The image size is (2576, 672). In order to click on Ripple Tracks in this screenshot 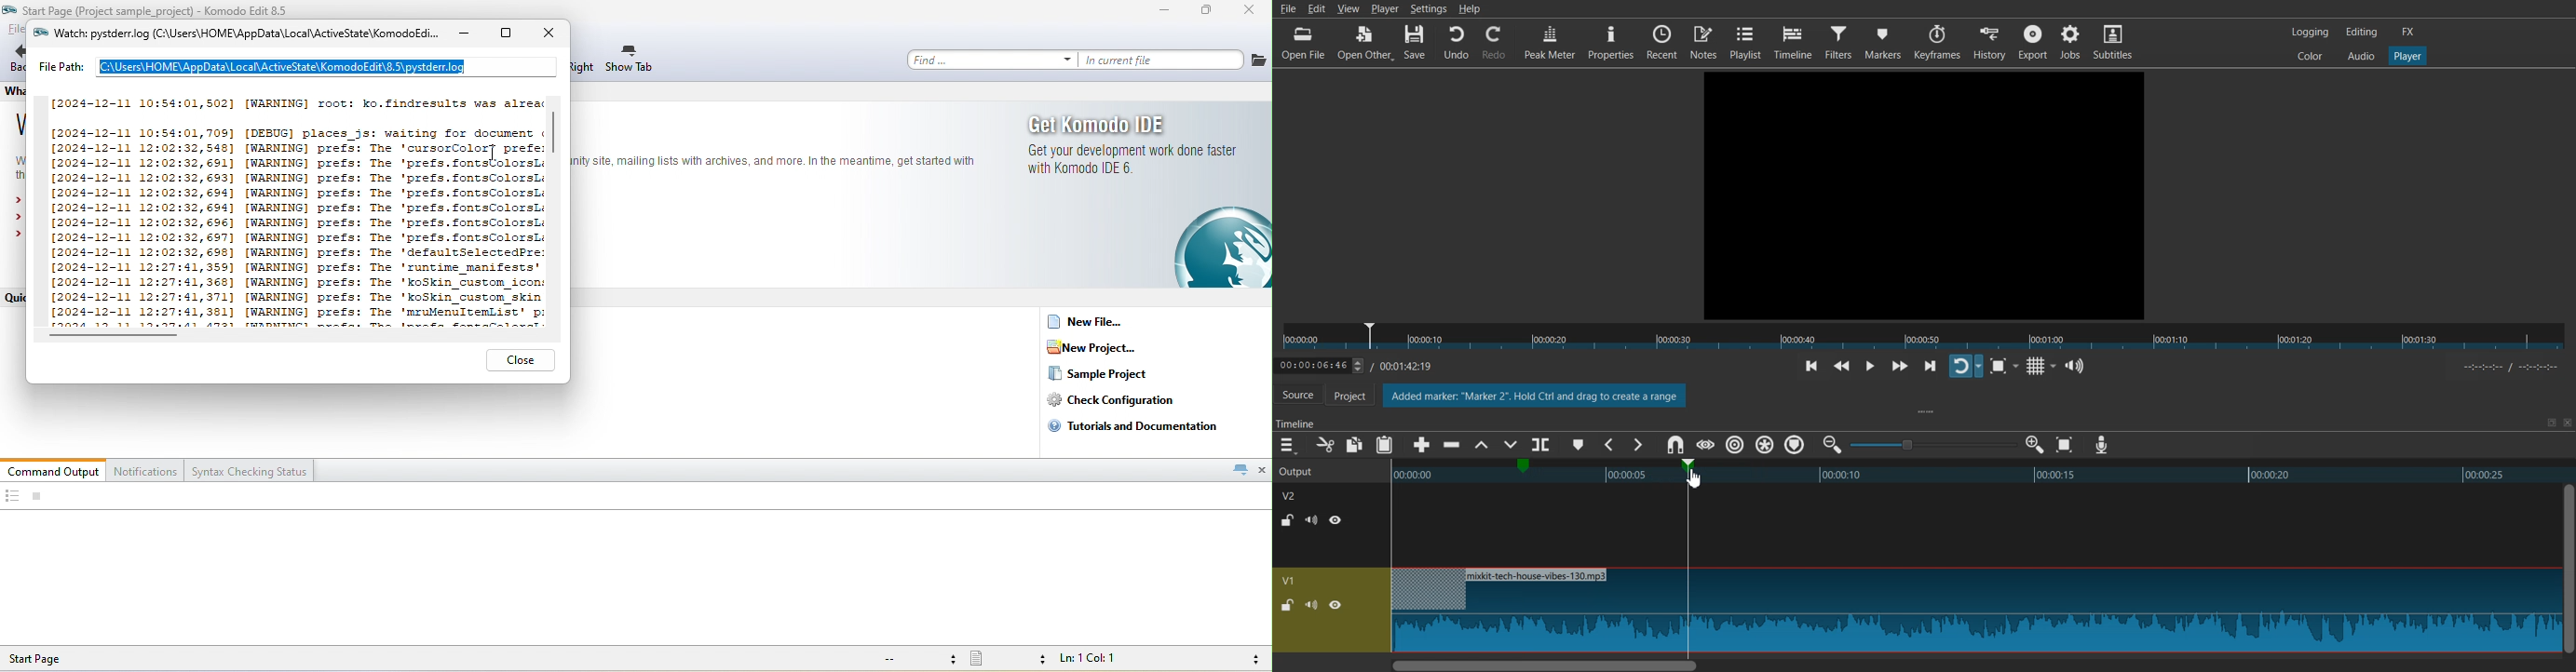, I will do `click(1796, 445)`.